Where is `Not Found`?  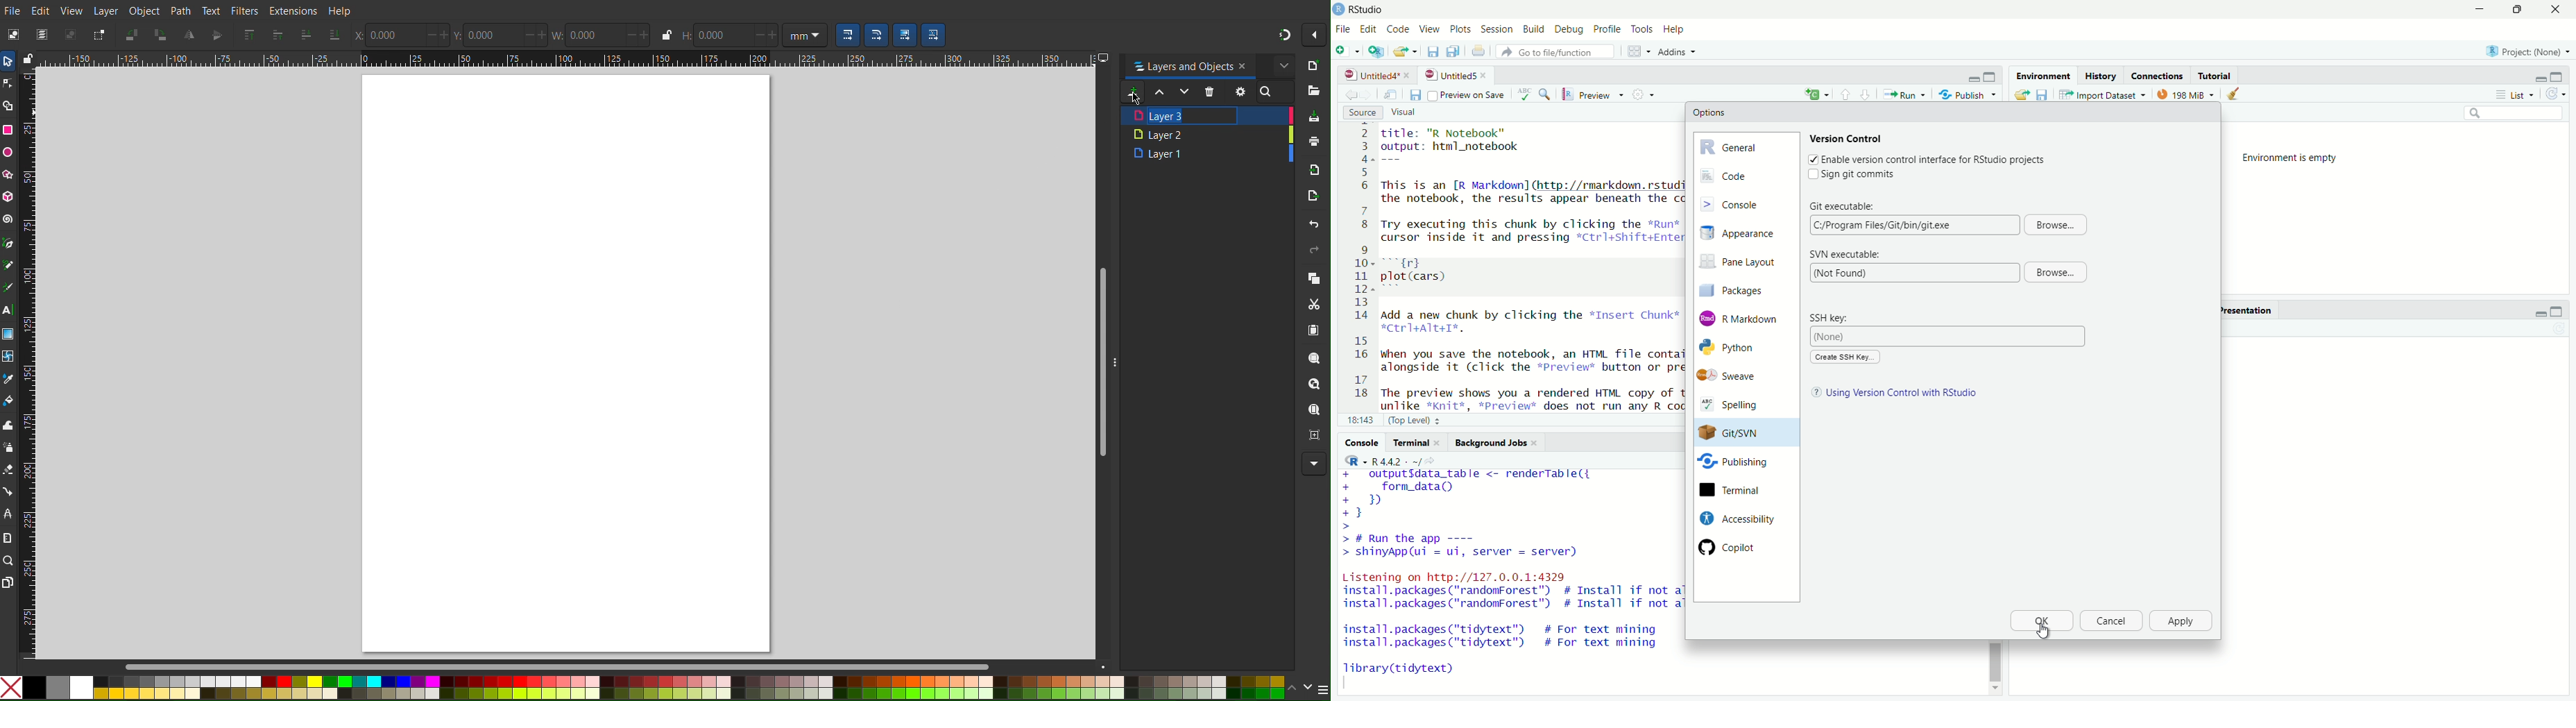
Not Found is located at coordinates (1913, 273).